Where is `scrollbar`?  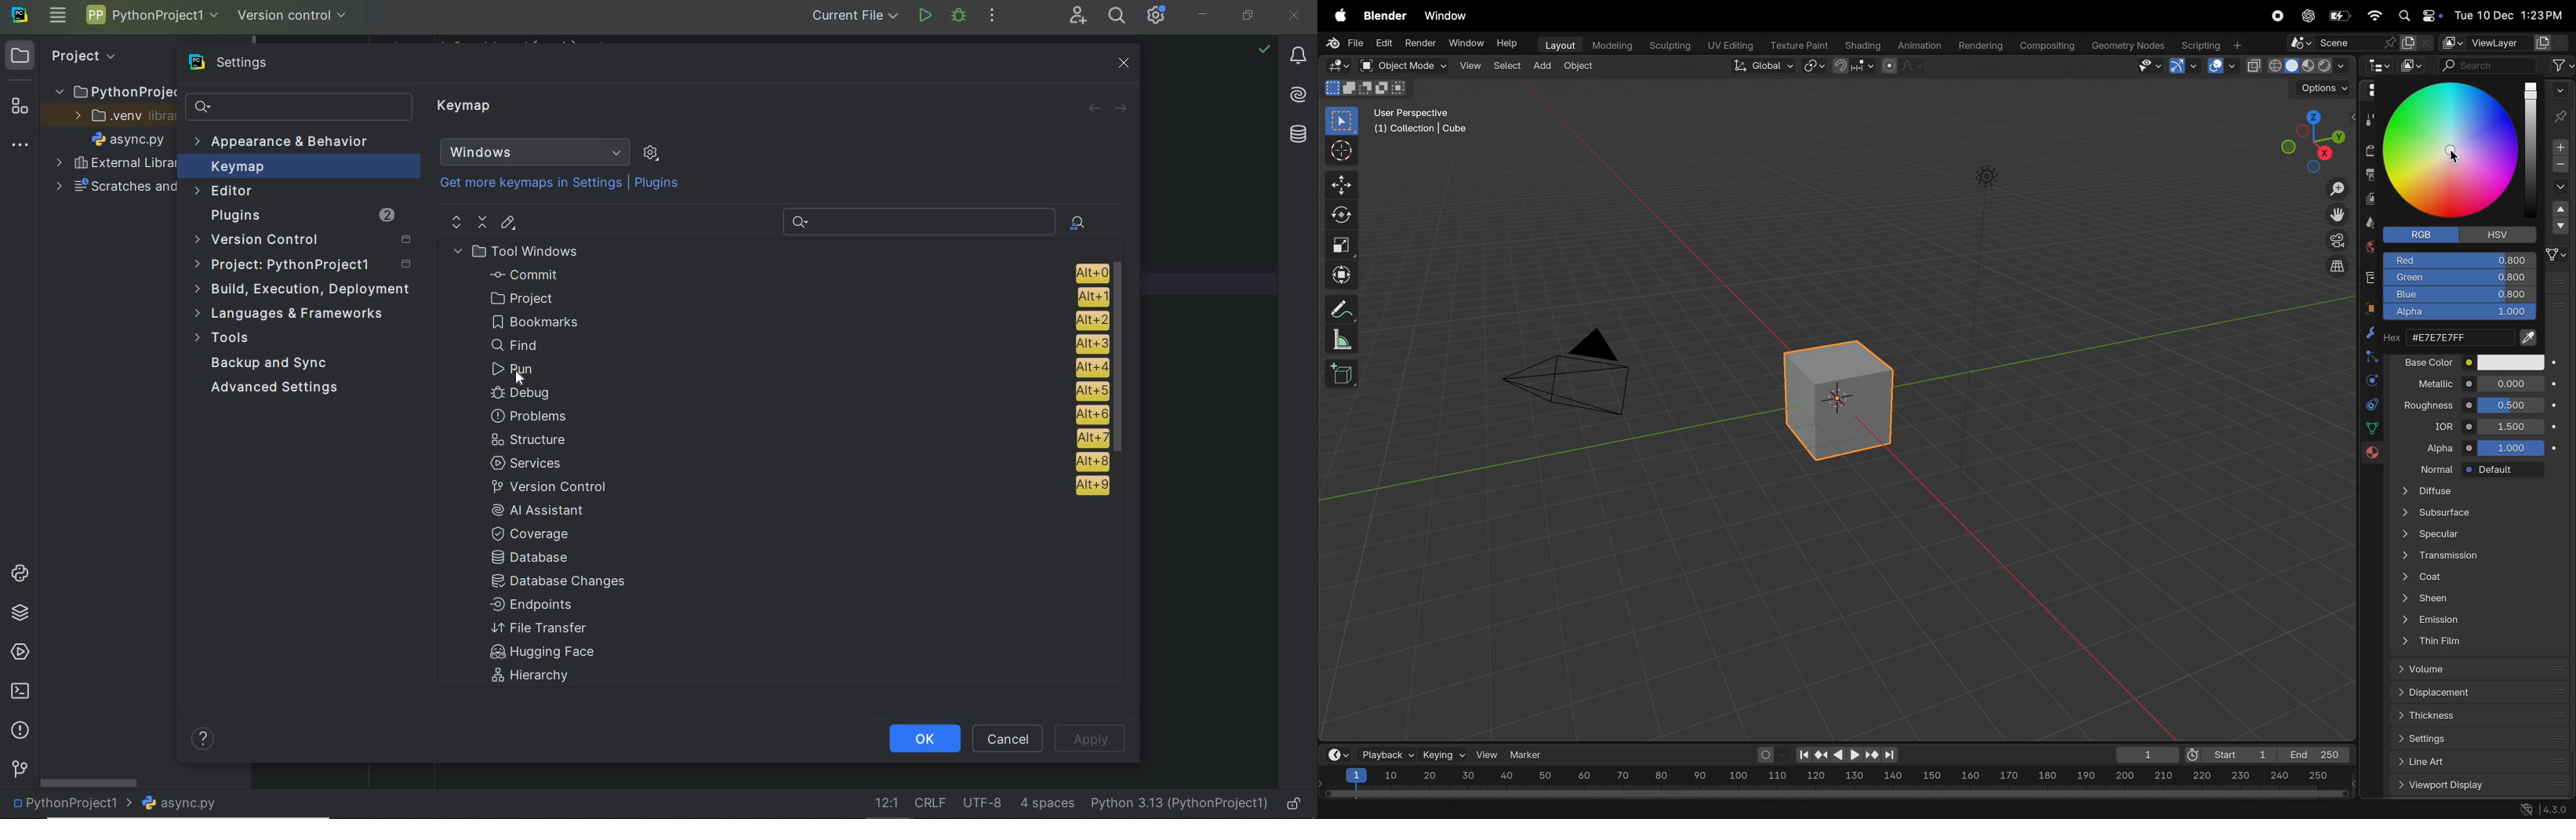
scrollbar is located at coordinates (87, 782).